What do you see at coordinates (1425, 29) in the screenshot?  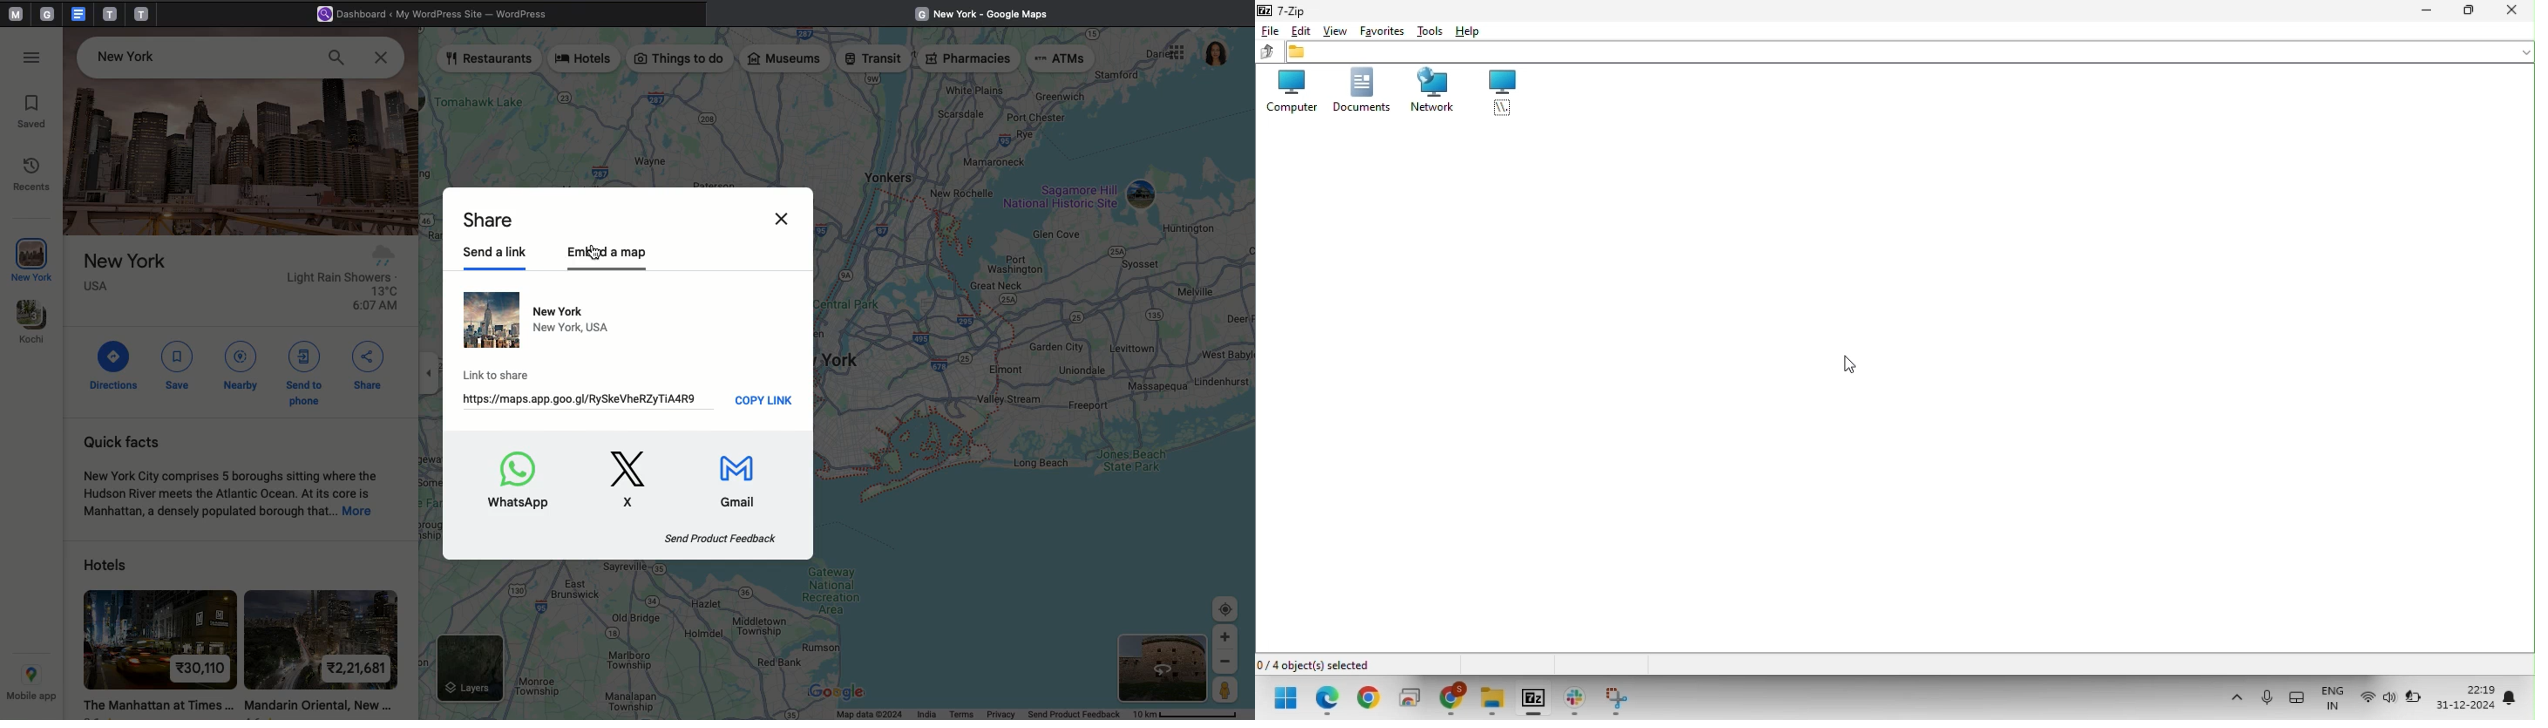 I see `tools` at bounding box center [1425, 29].